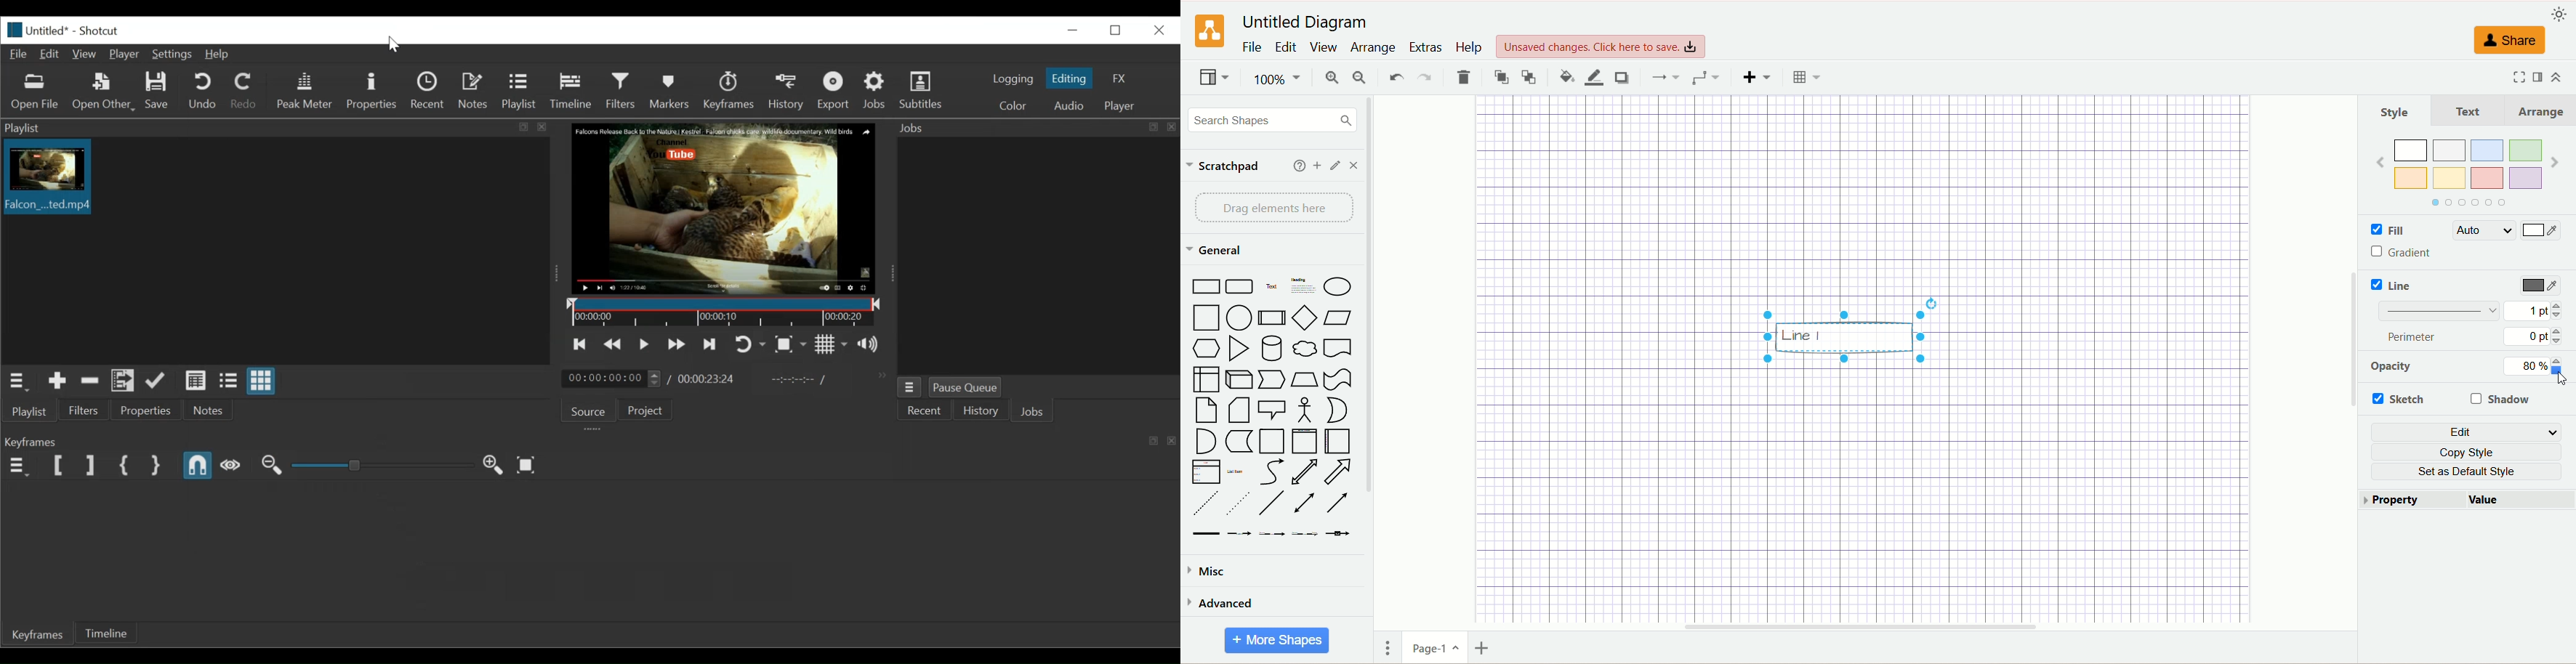 This screenshot has width=2576, height=672. What do you see at coordinates (306, 92) in the screenshot?
I see `Peak Meter` at bounding box center [306, 92].